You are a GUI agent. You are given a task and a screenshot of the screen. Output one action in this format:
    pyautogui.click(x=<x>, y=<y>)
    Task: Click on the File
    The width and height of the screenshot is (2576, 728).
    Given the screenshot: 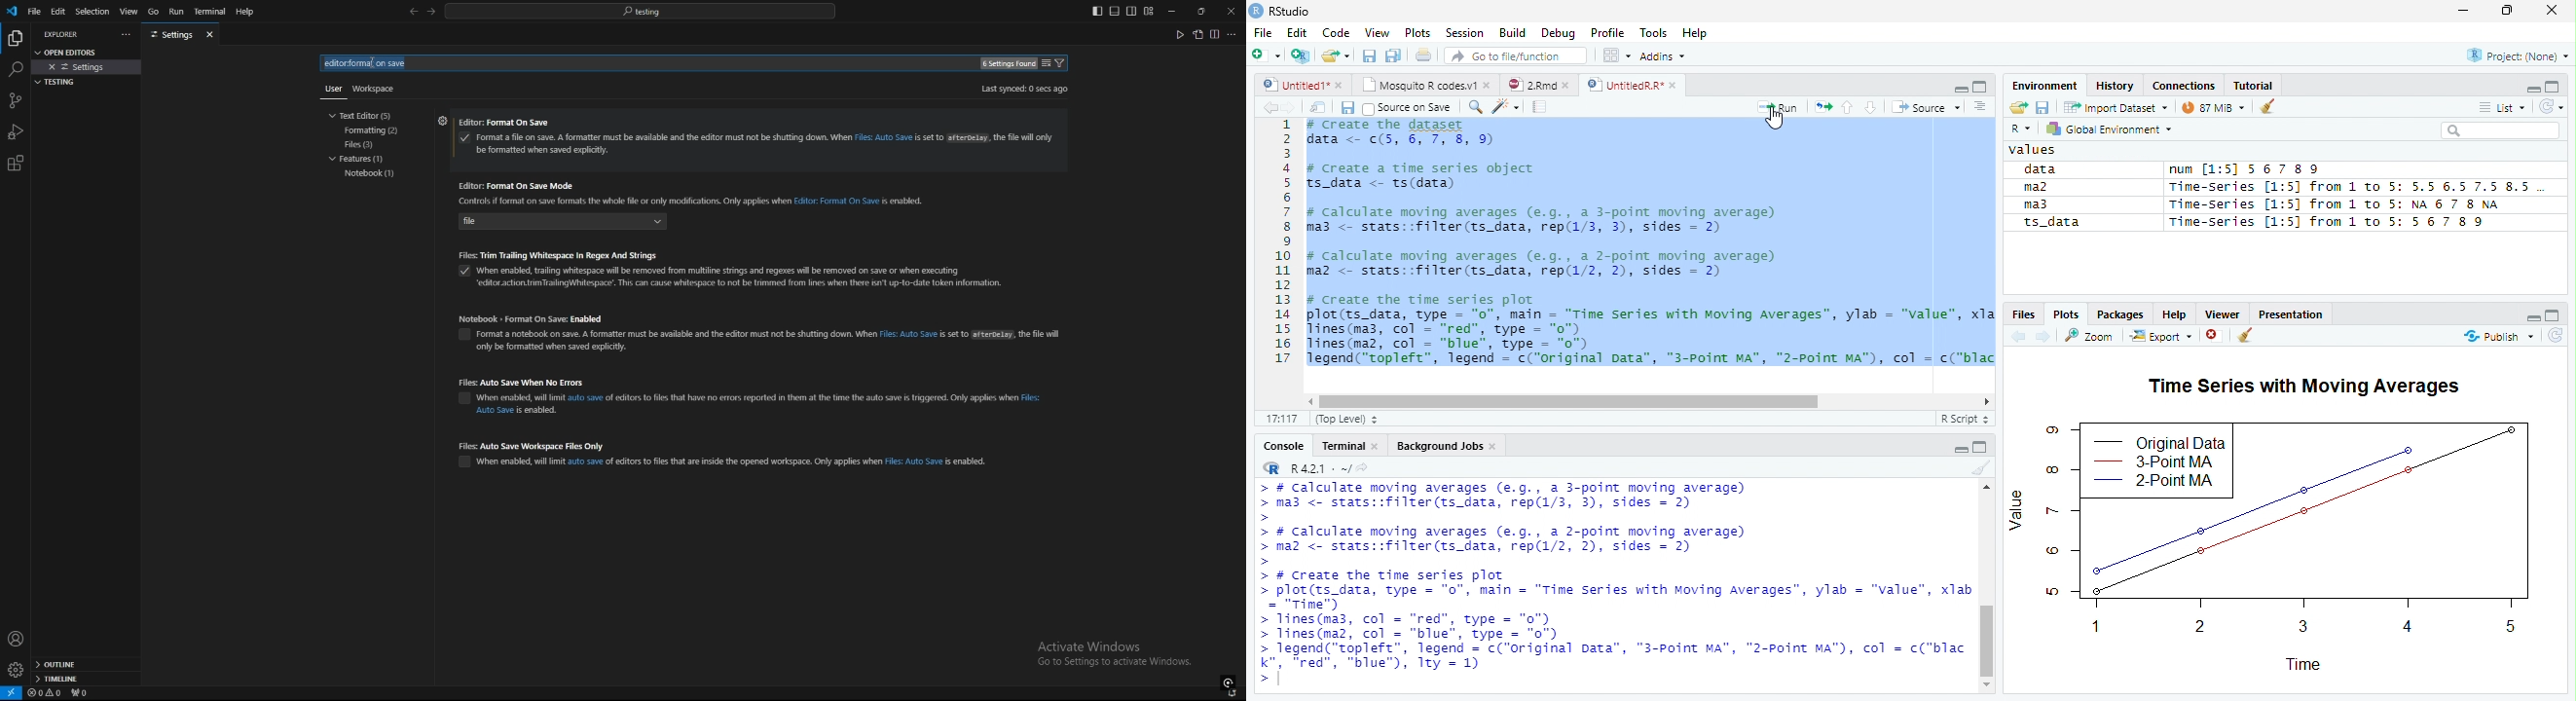 What is the action you would take?
    pyautogui.click(x=1262, y=33)
    